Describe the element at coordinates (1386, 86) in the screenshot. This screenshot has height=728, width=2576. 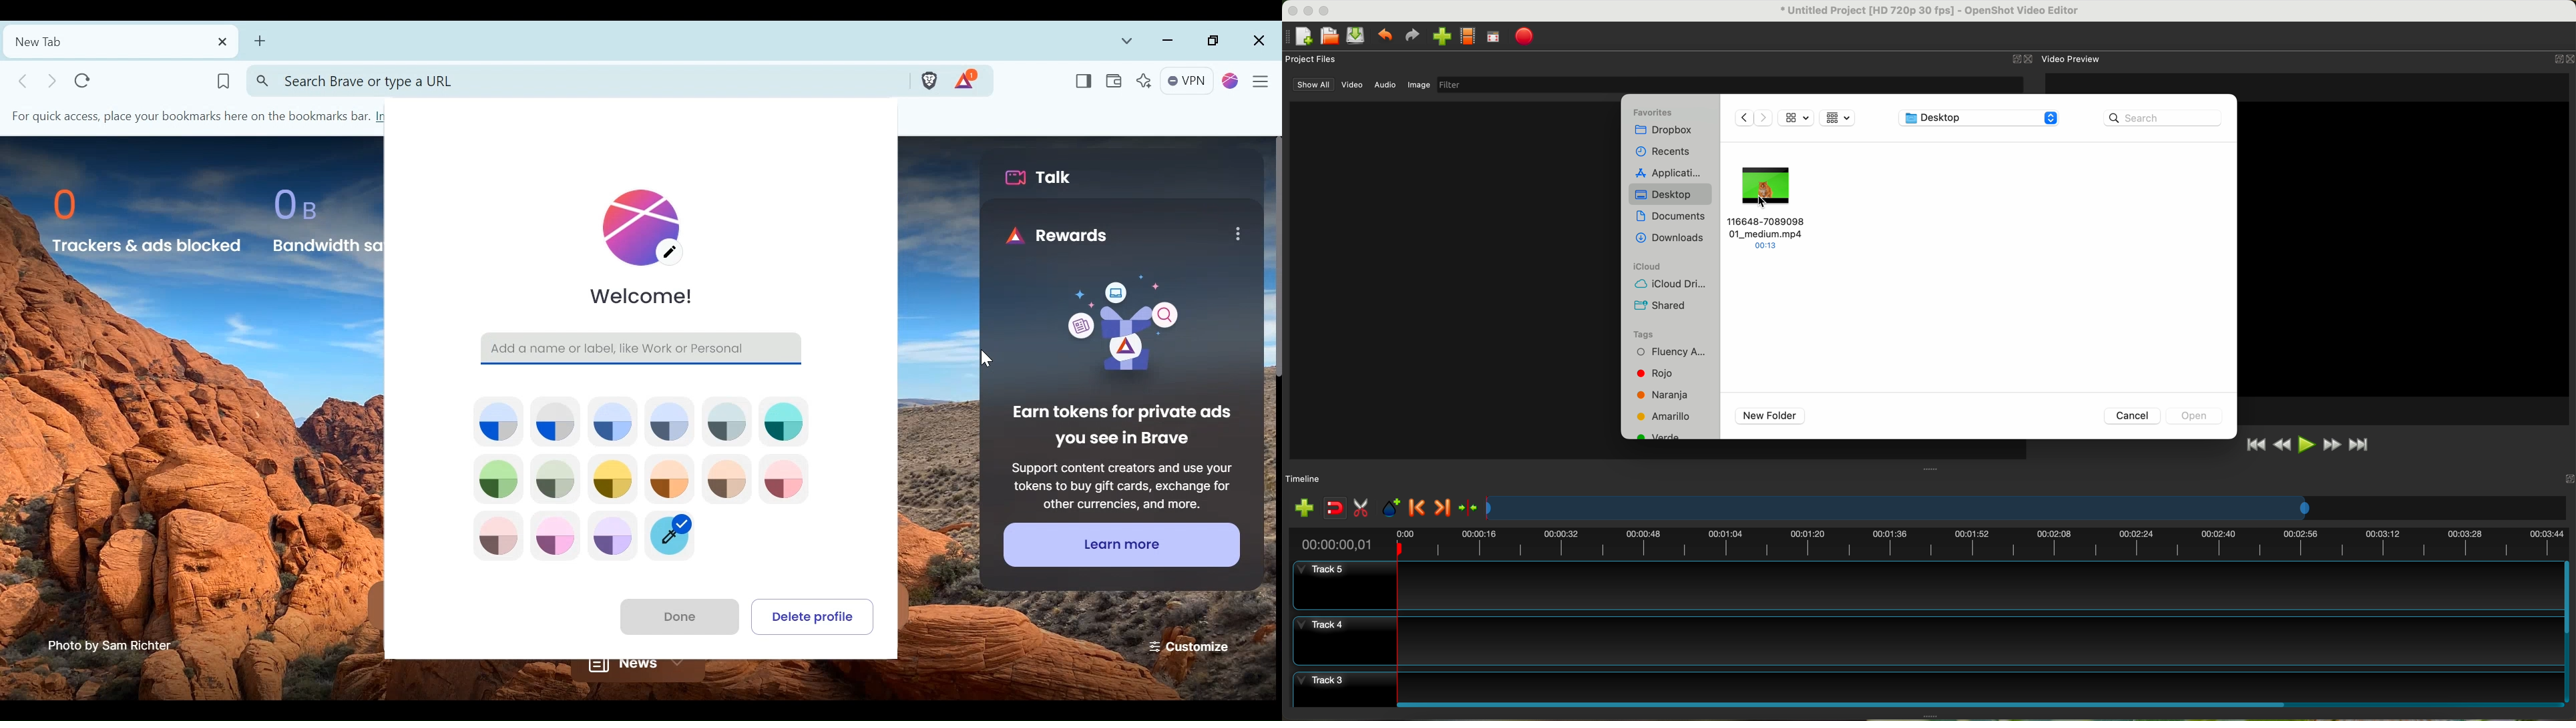
I see `audio` at that location.